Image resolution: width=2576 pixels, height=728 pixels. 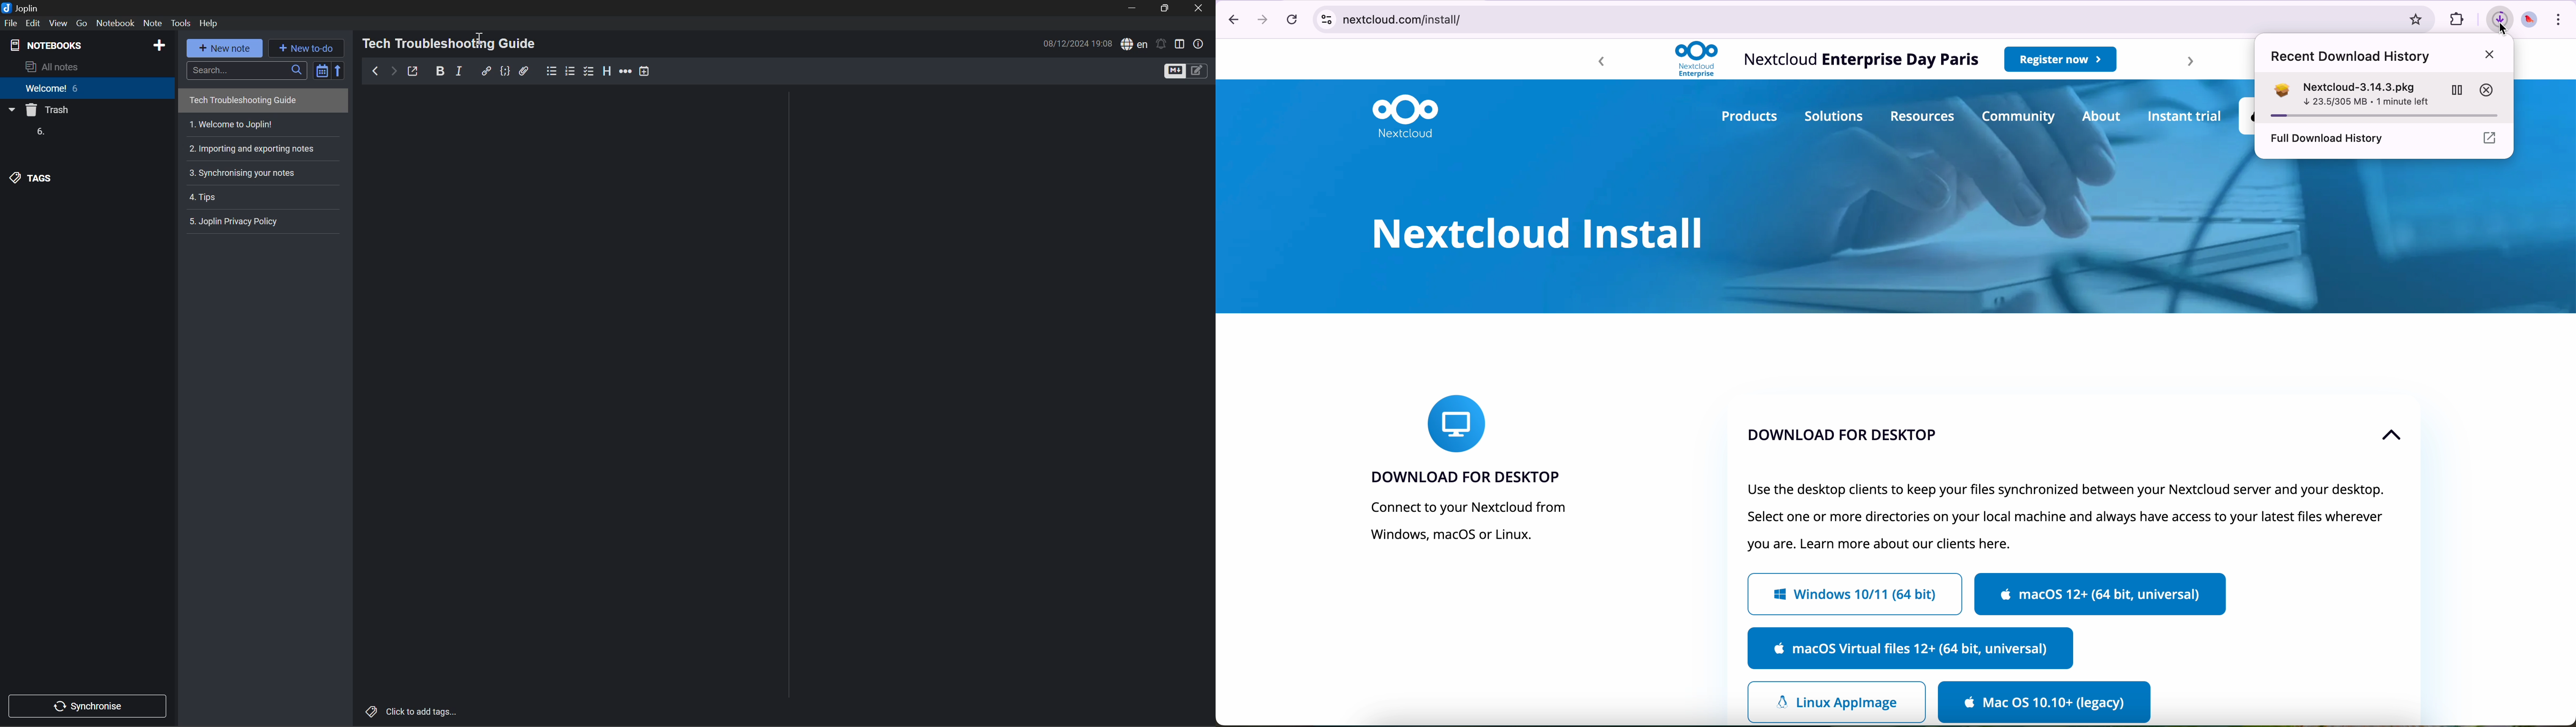 What do you see at coordinates (1833, 115) in the screenshot?
I see `solutions` at bounding box center [1833, 115].